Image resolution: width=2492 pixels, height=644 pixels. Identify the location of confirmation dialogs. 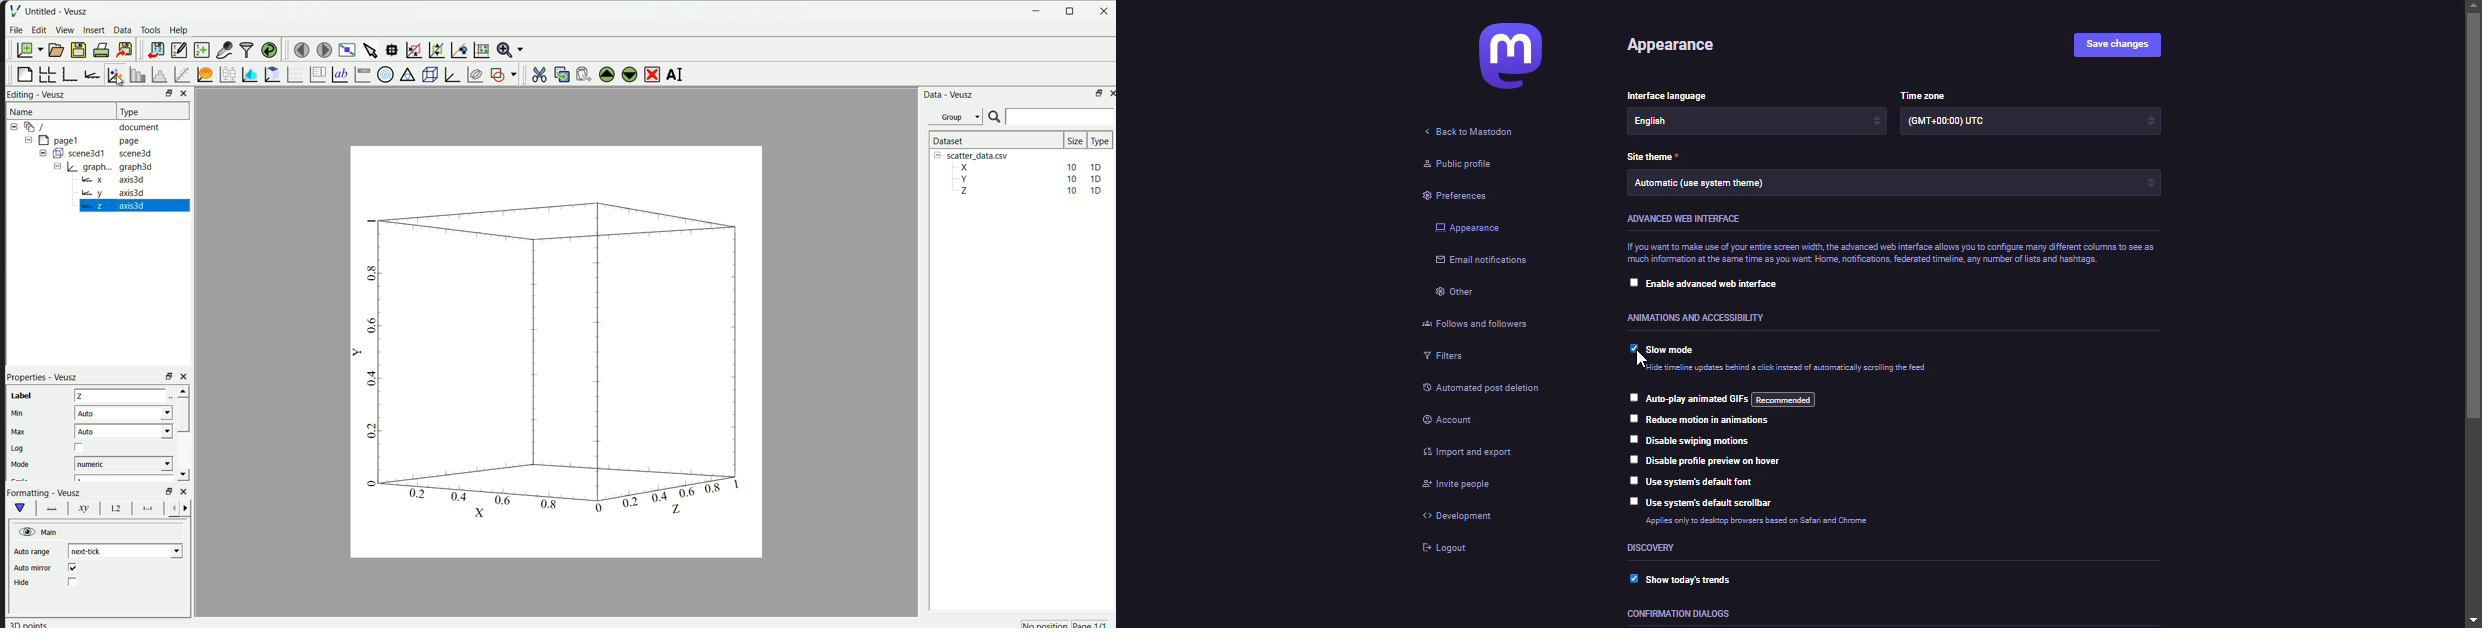
(1684, 616).